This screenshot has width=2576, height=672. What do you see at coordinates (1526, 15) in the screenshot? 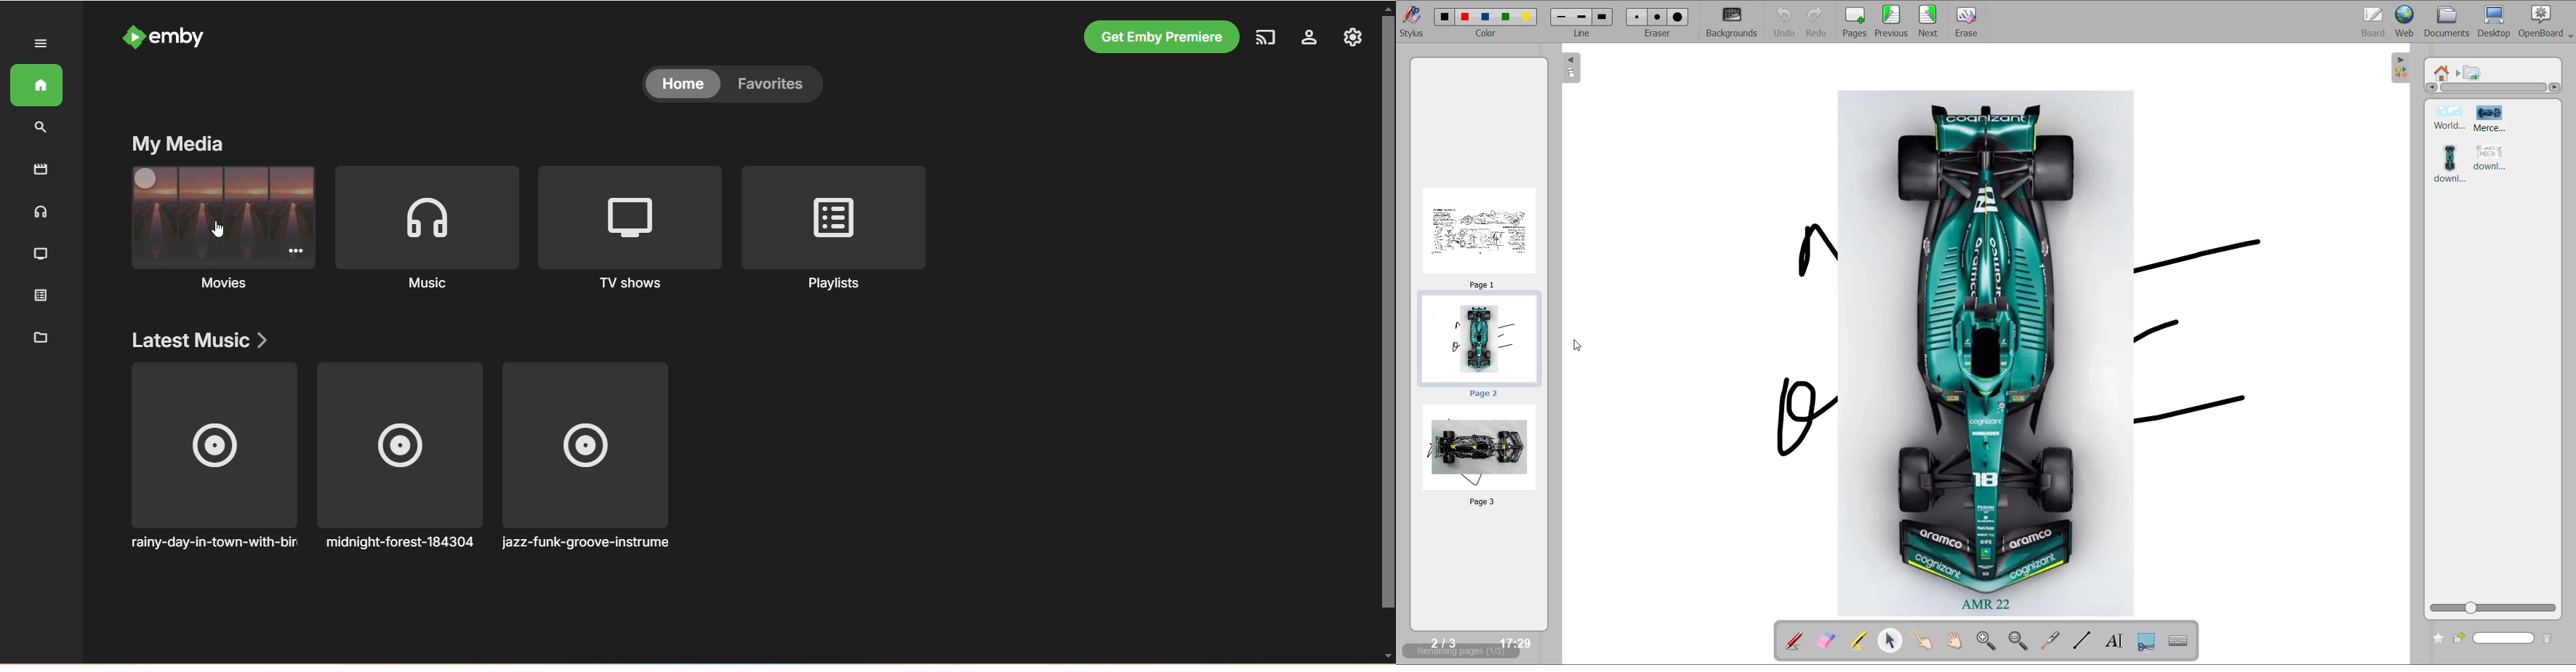
I see `color 5` at bounding box center [1526, 15].